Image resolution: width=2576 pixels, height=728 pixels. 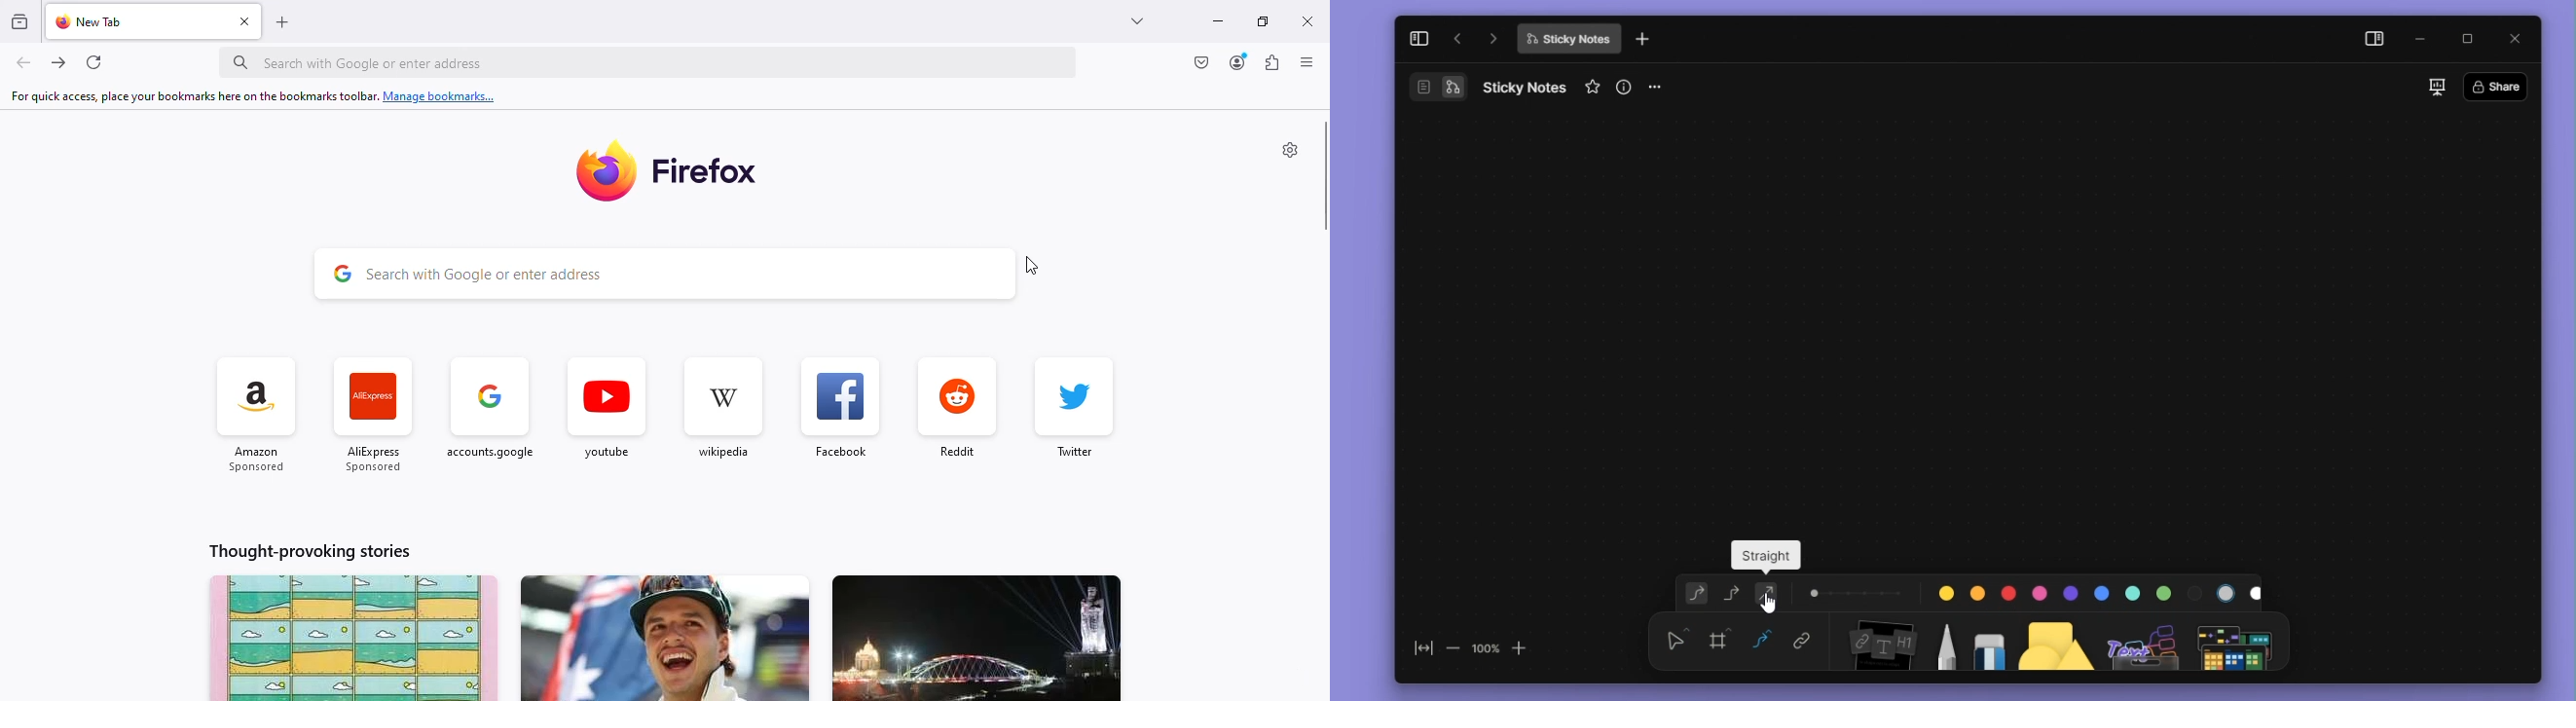 What do you see at coordinates (606, 410) in the screenshot?
I see `youtube` at bounding box center [606, 410].